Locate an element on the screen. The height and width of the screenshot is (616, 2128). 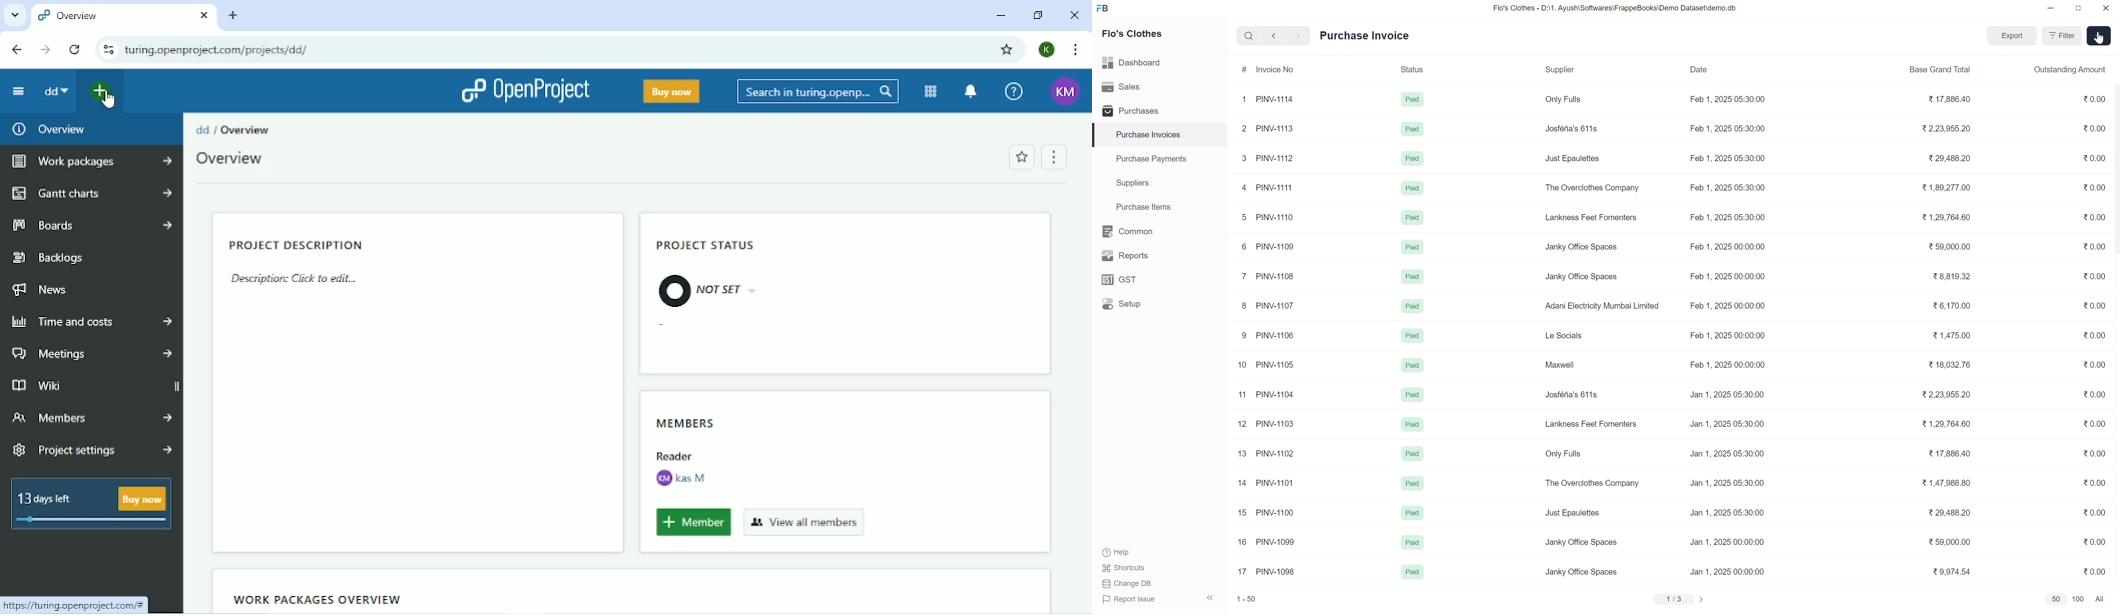
Member is located at coordinates (691, 523).